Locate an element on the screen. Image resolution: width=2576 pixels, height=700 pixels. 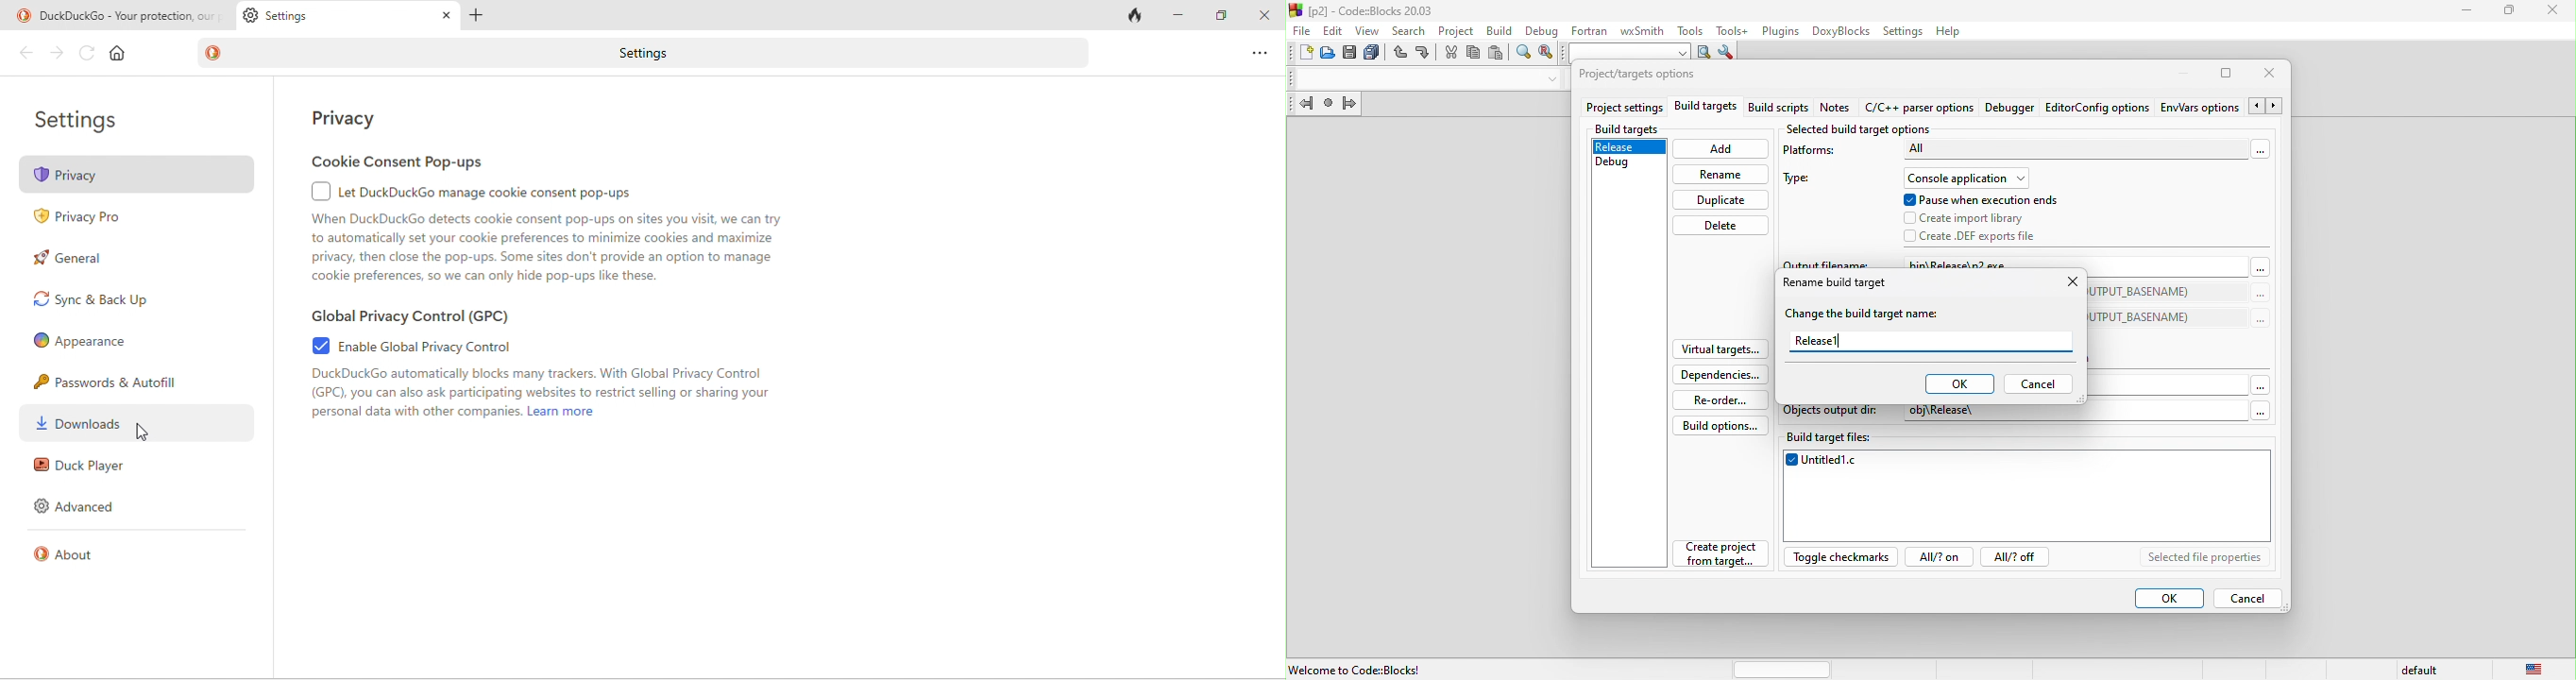
tools is located at coordinates (1687, 29).